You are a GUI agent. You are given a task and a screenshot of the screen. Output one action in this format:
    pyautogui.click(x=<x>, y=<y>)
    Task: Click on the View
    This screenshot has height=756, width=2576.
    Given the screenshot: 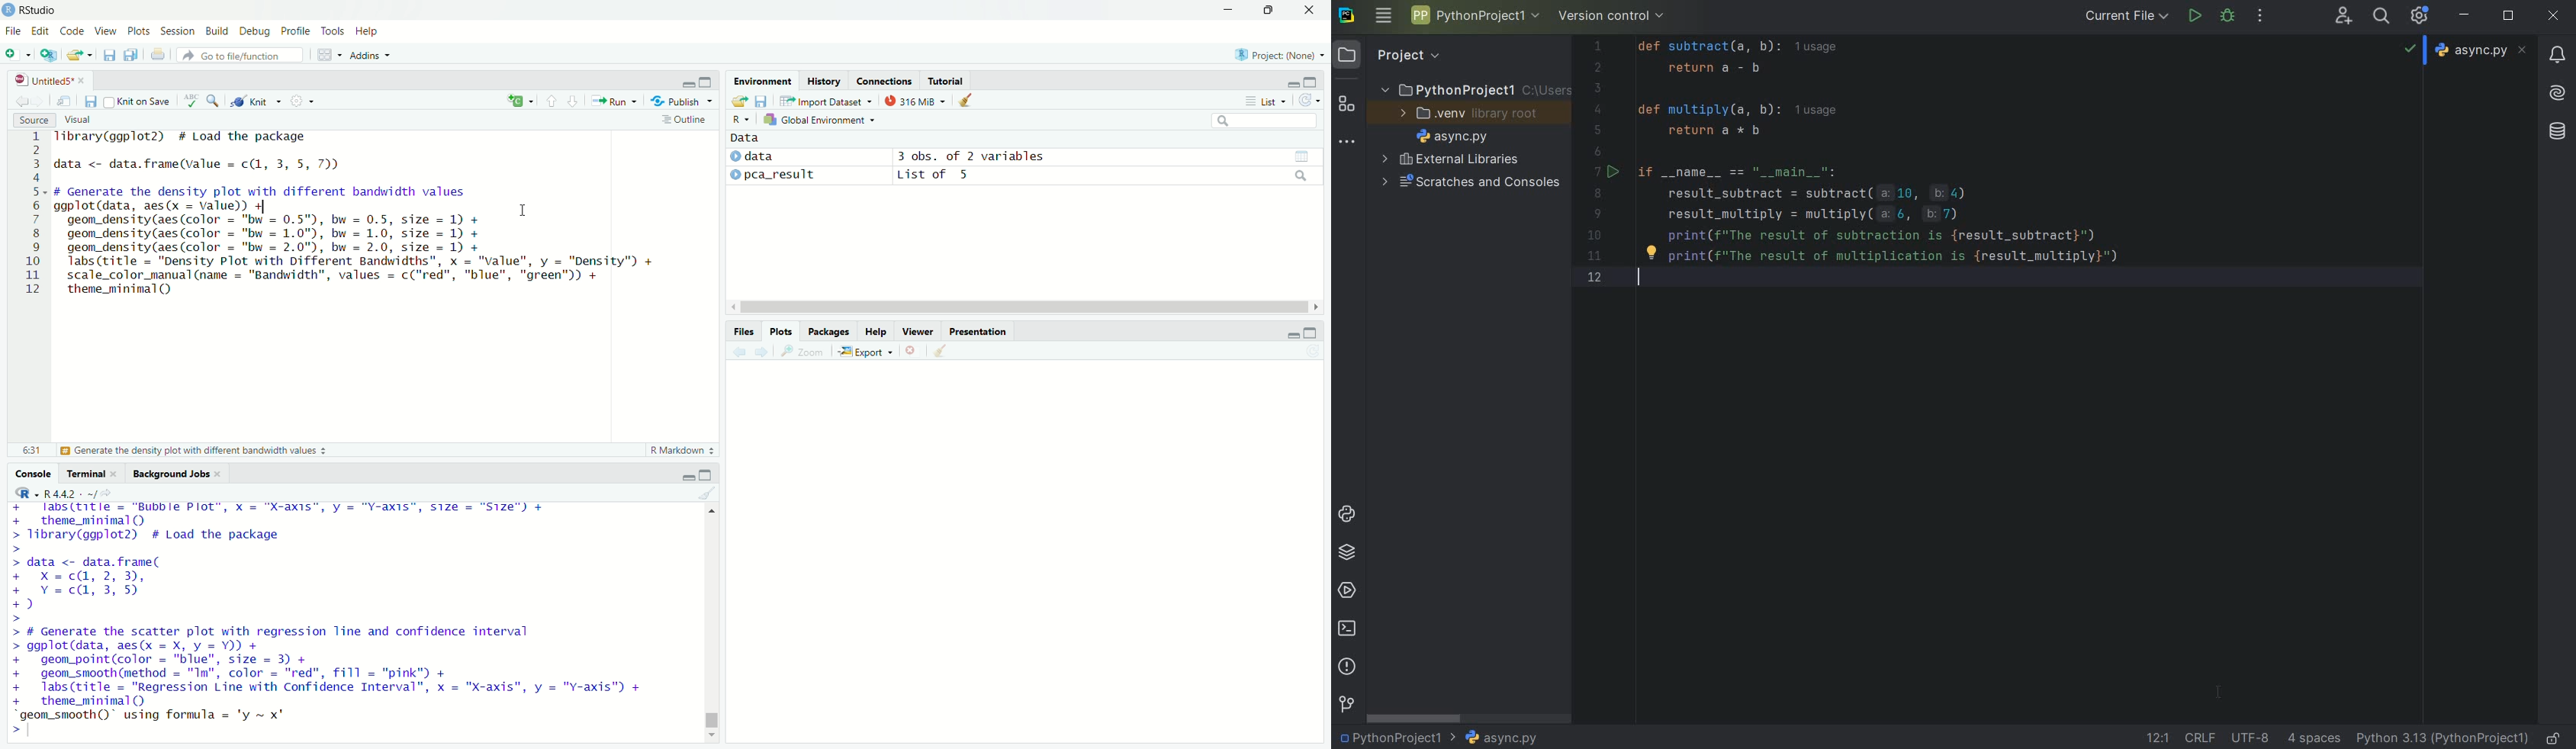 What is the action you would take?
    pyautogui.click(x=105, y=31)
    